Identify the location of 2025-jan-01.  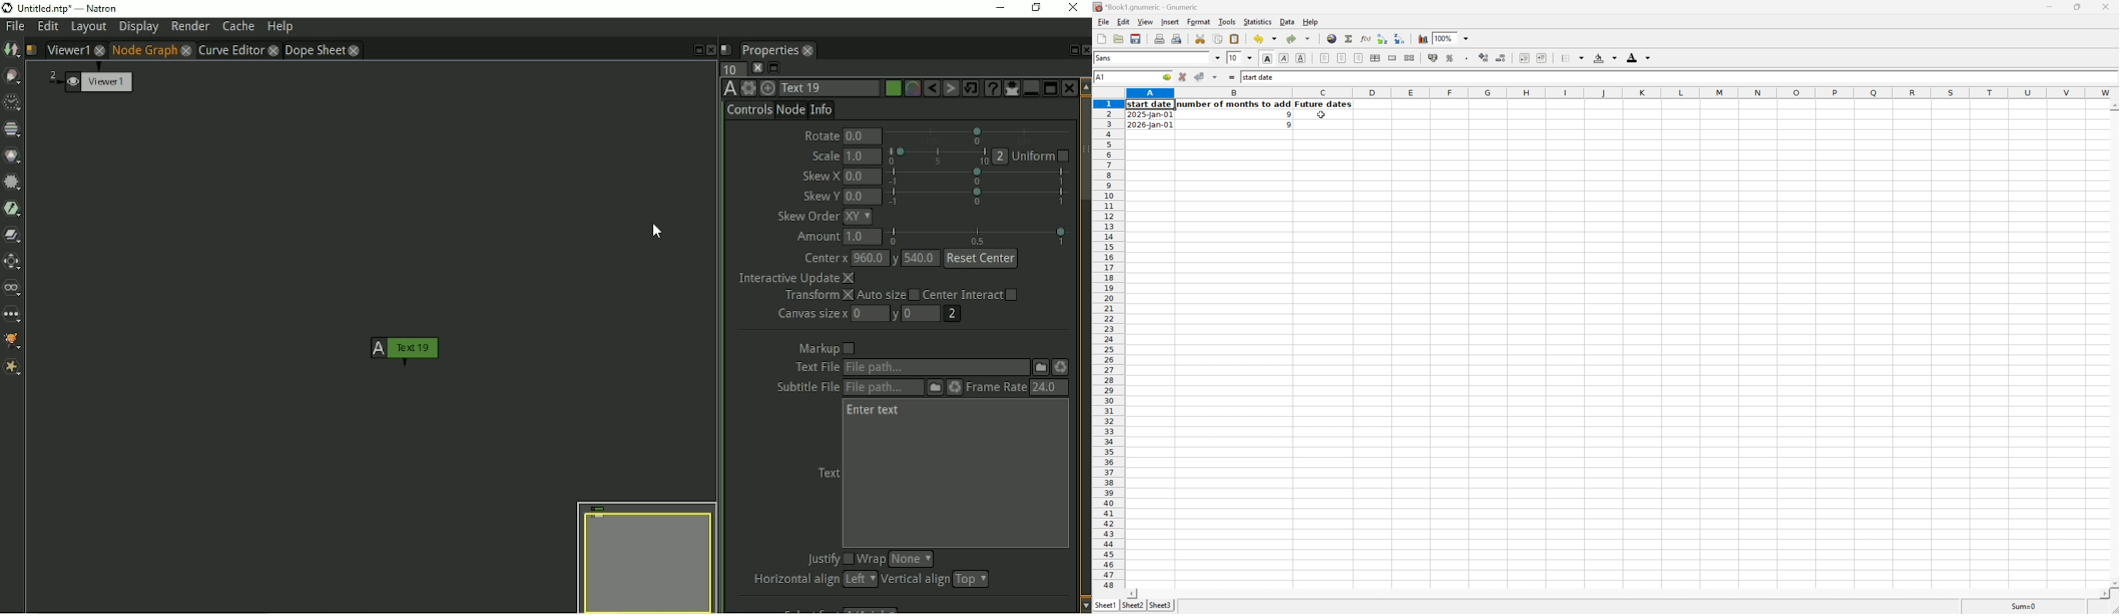
(1151, 116).